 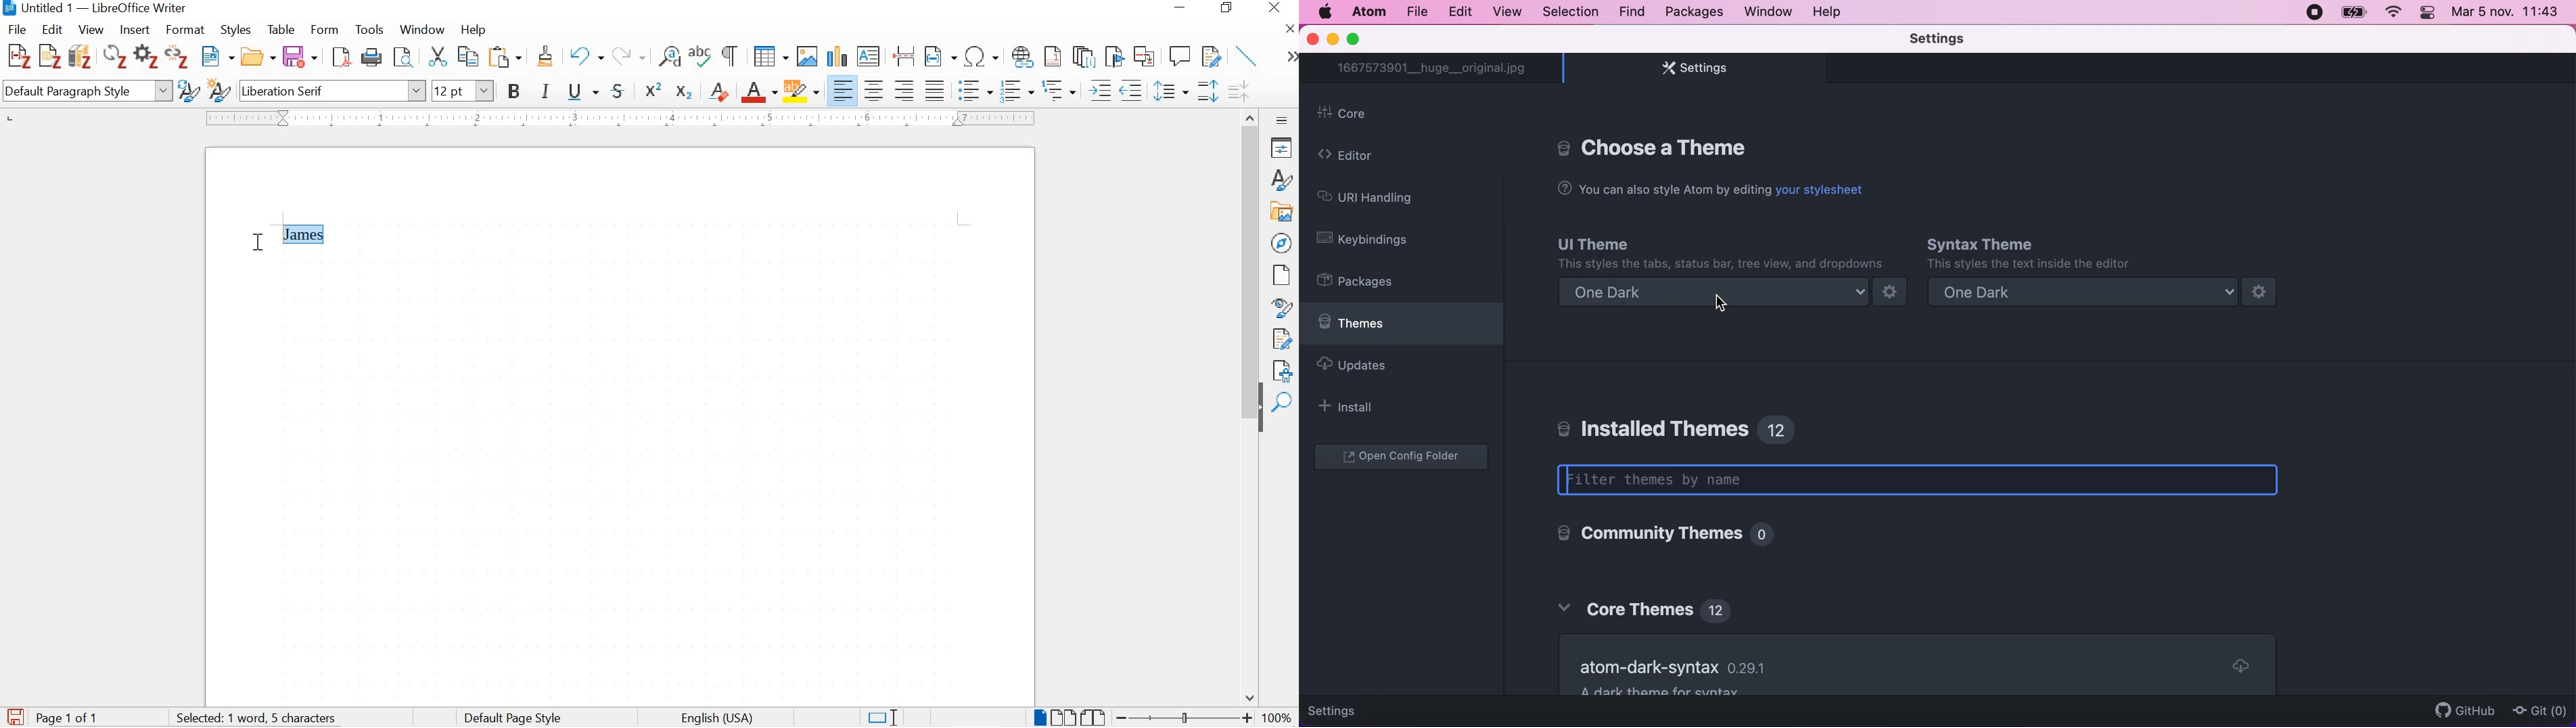 What do you see at coordinates (1053, 57) in the screenshot?
I see `insert endnote` at bounding box center [1053, 57].